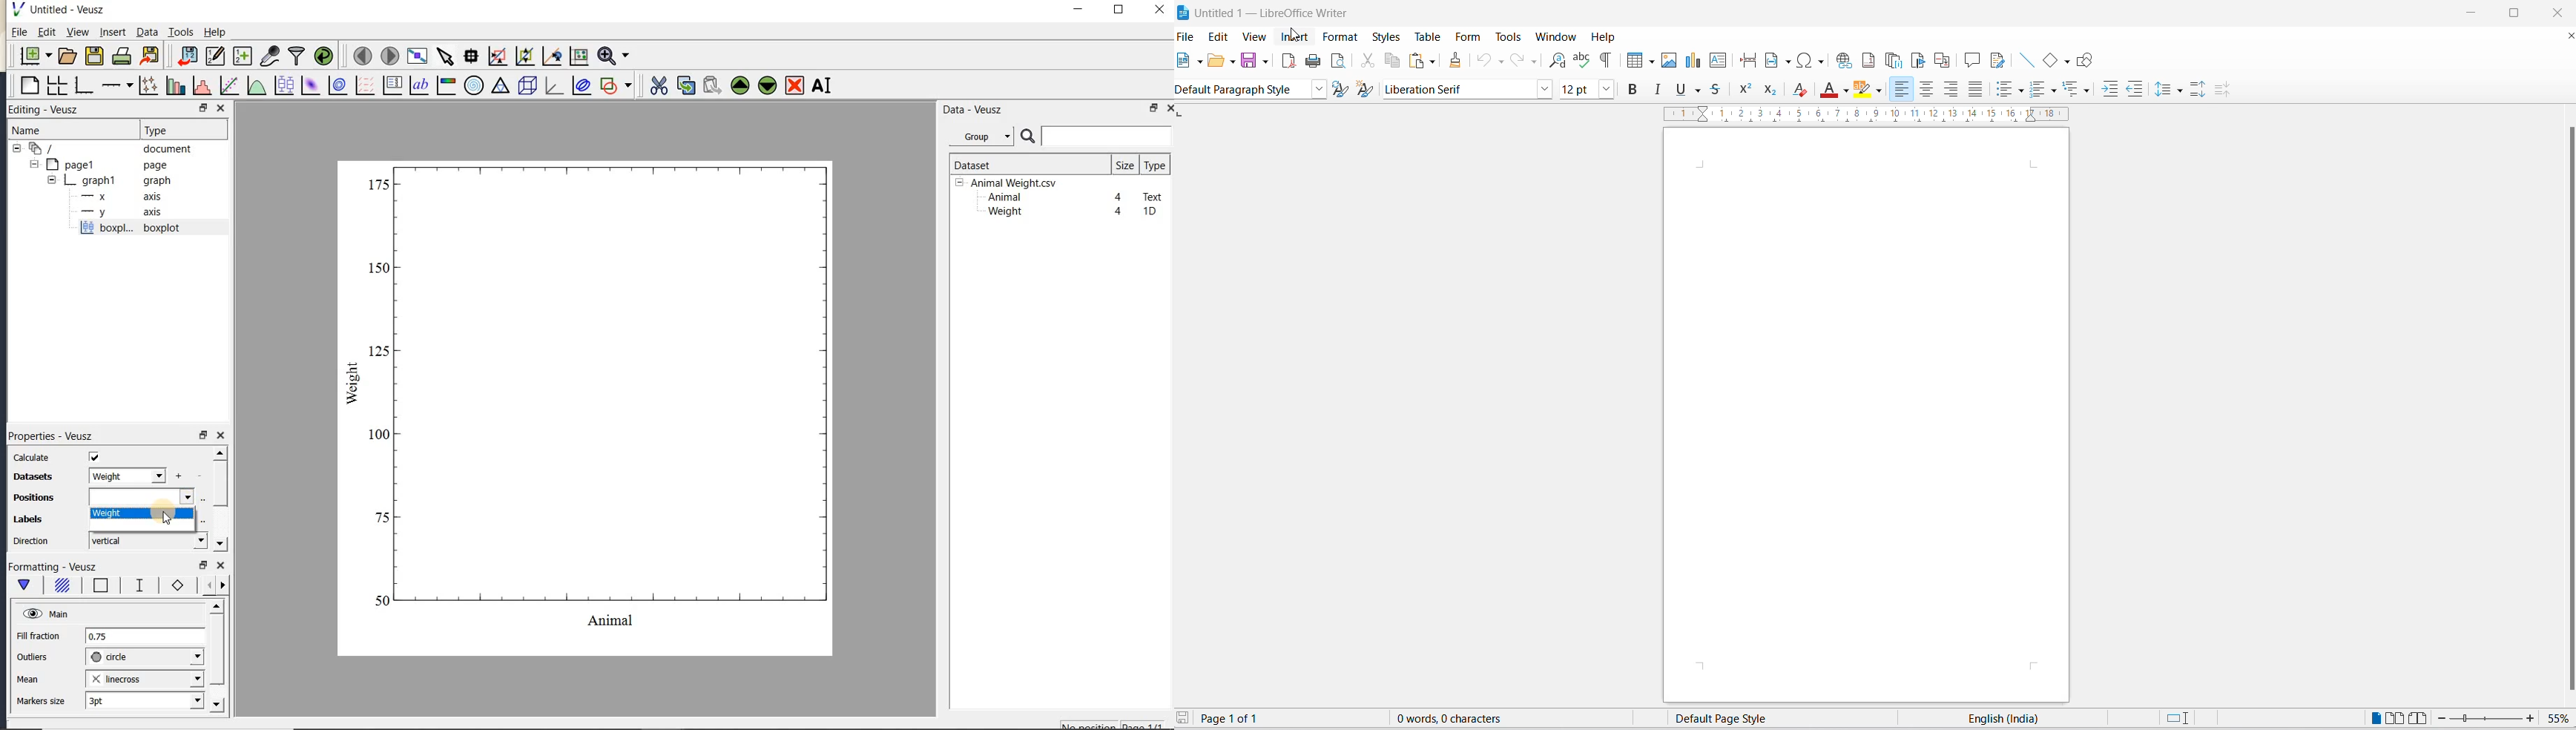 The height and width of the screenshot is (756, 2576). What do you see at coordinates (1534, 61) in the screenshot?
I see `redo options` at bounding box center [1534, 61].